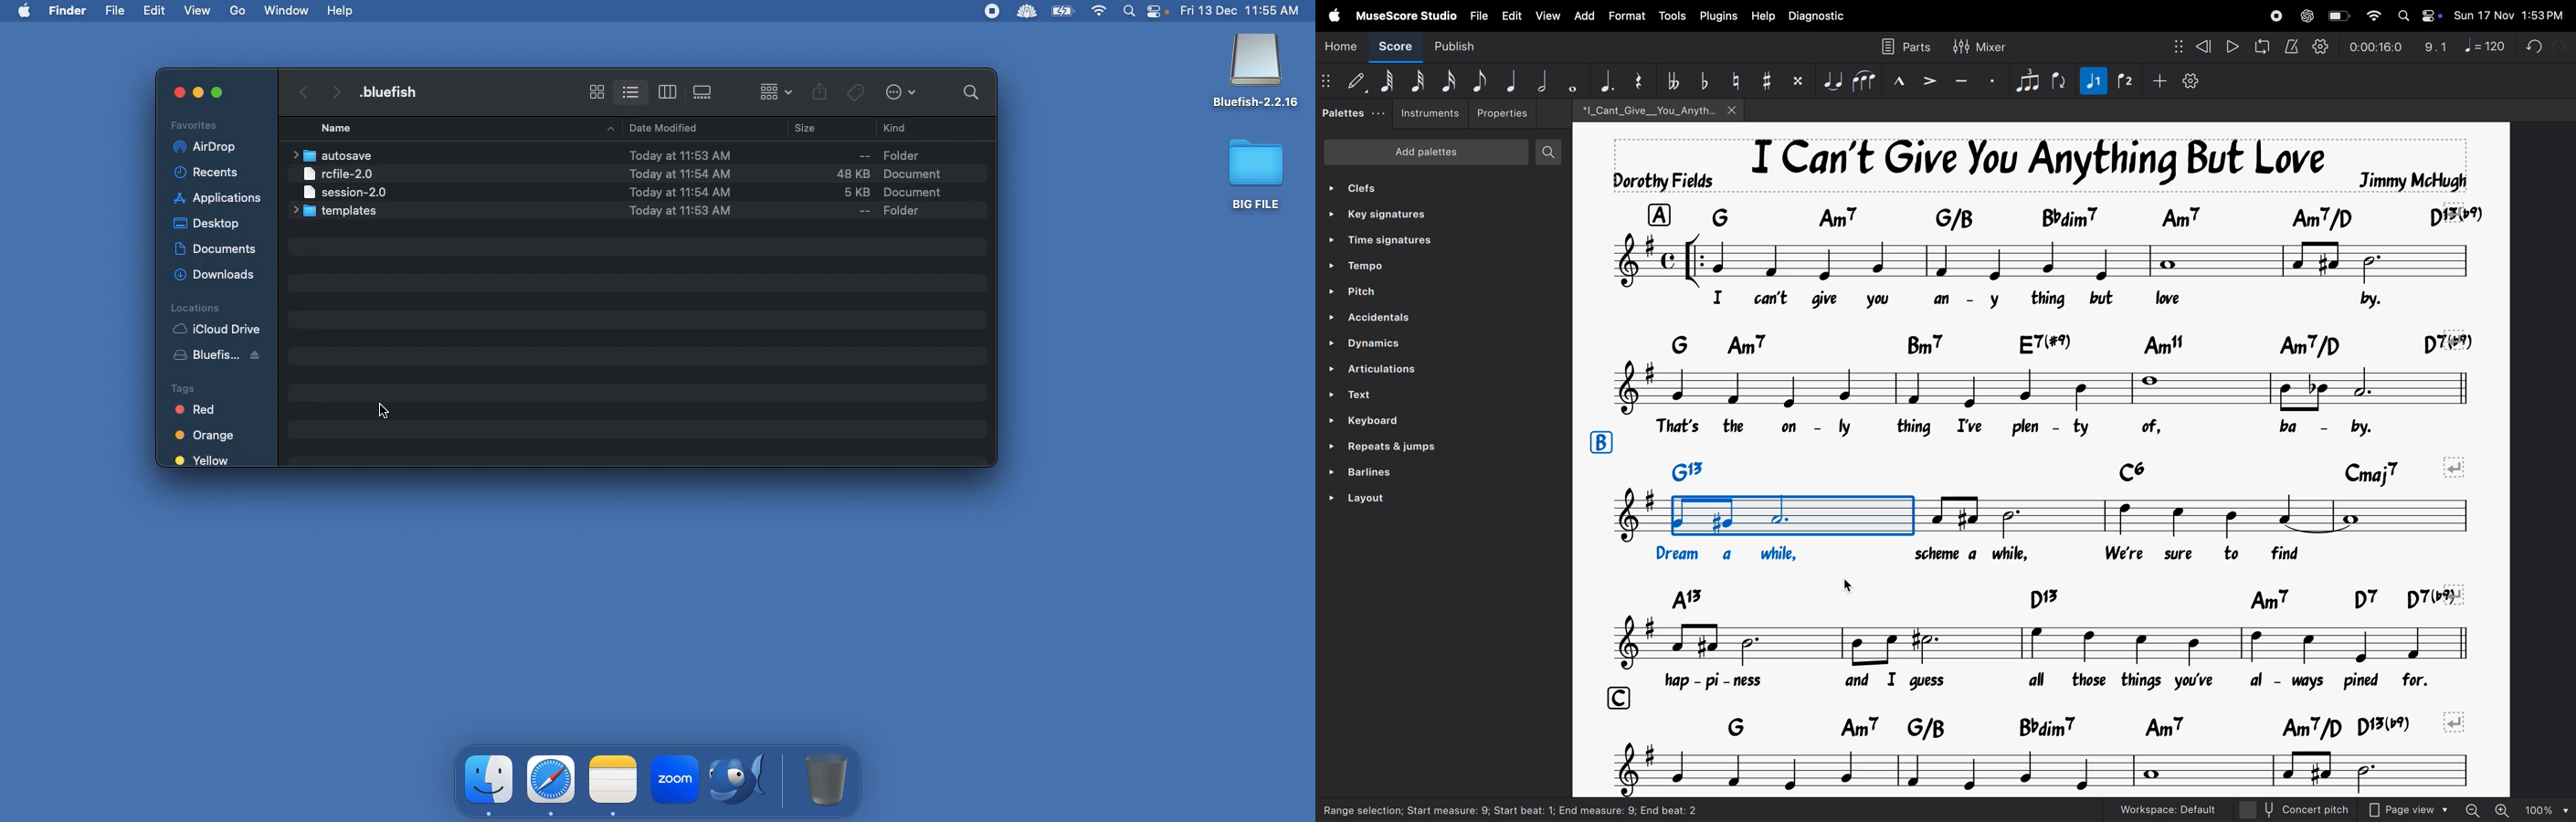 This screenshot has height=840, width=2576. What do you see at coordinates (1548, 17) in the screenshot?
I see `view` at bounding box center [1548, 17].